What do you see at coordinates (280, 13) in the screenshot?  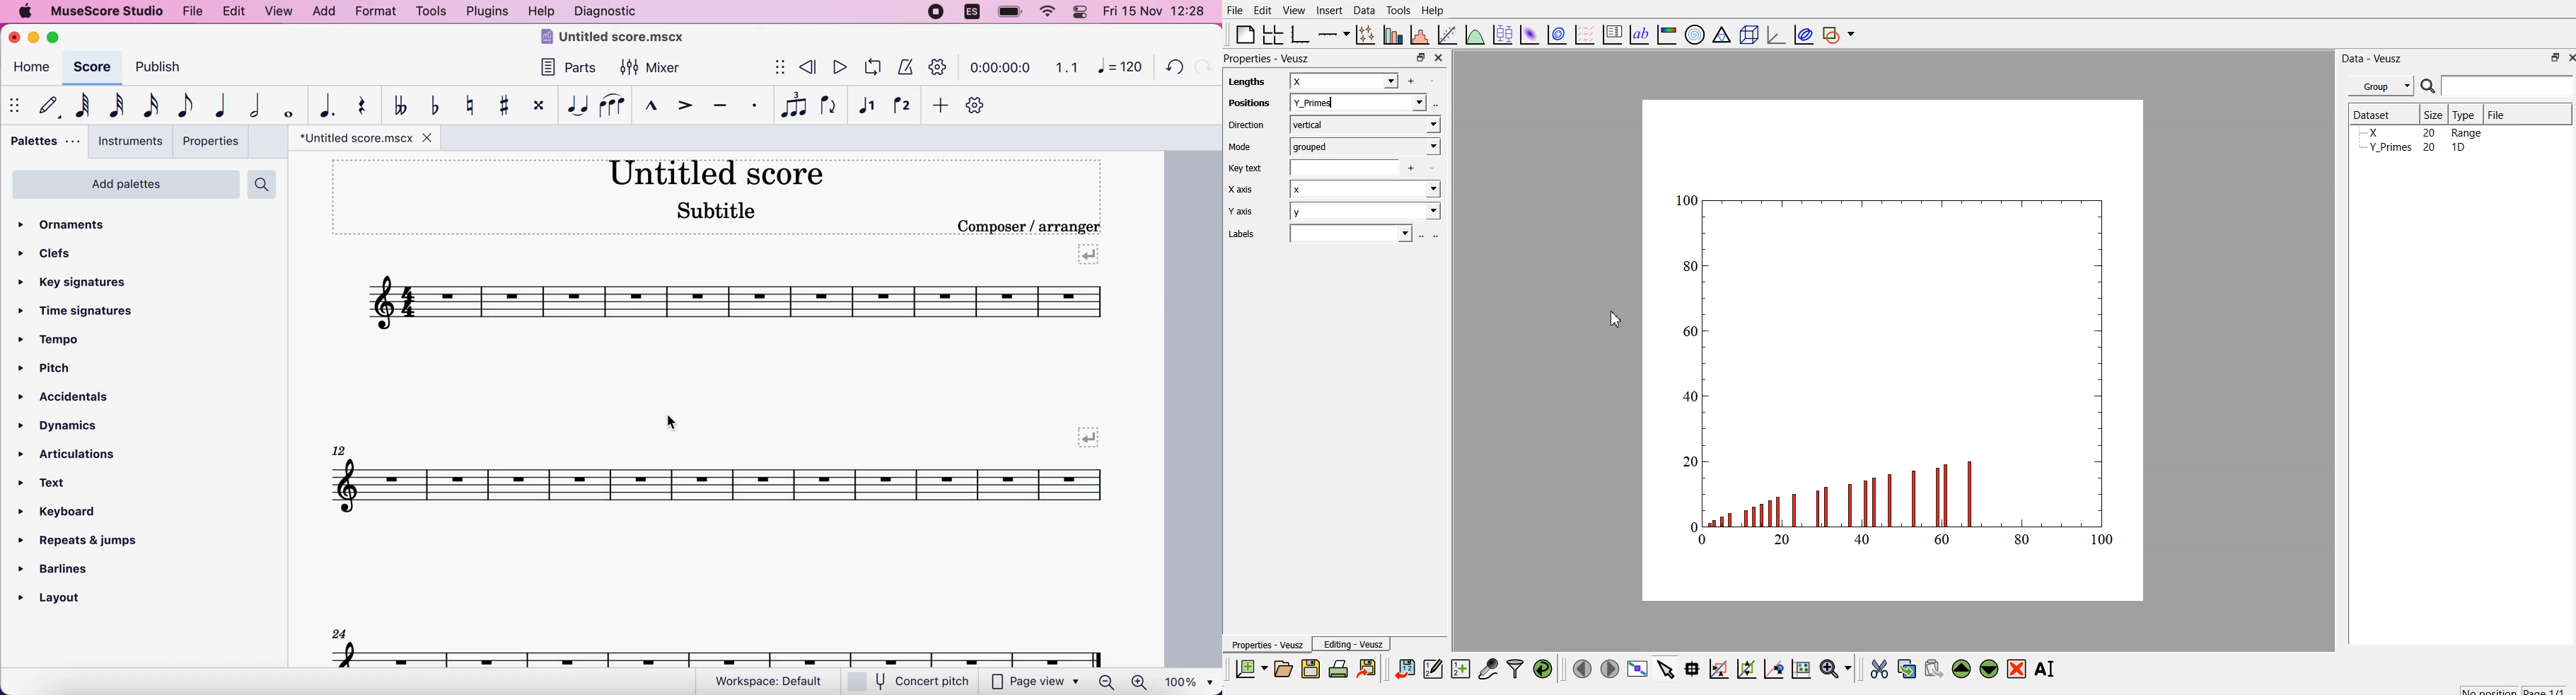 I see `view` at bounding box center [280, 13].